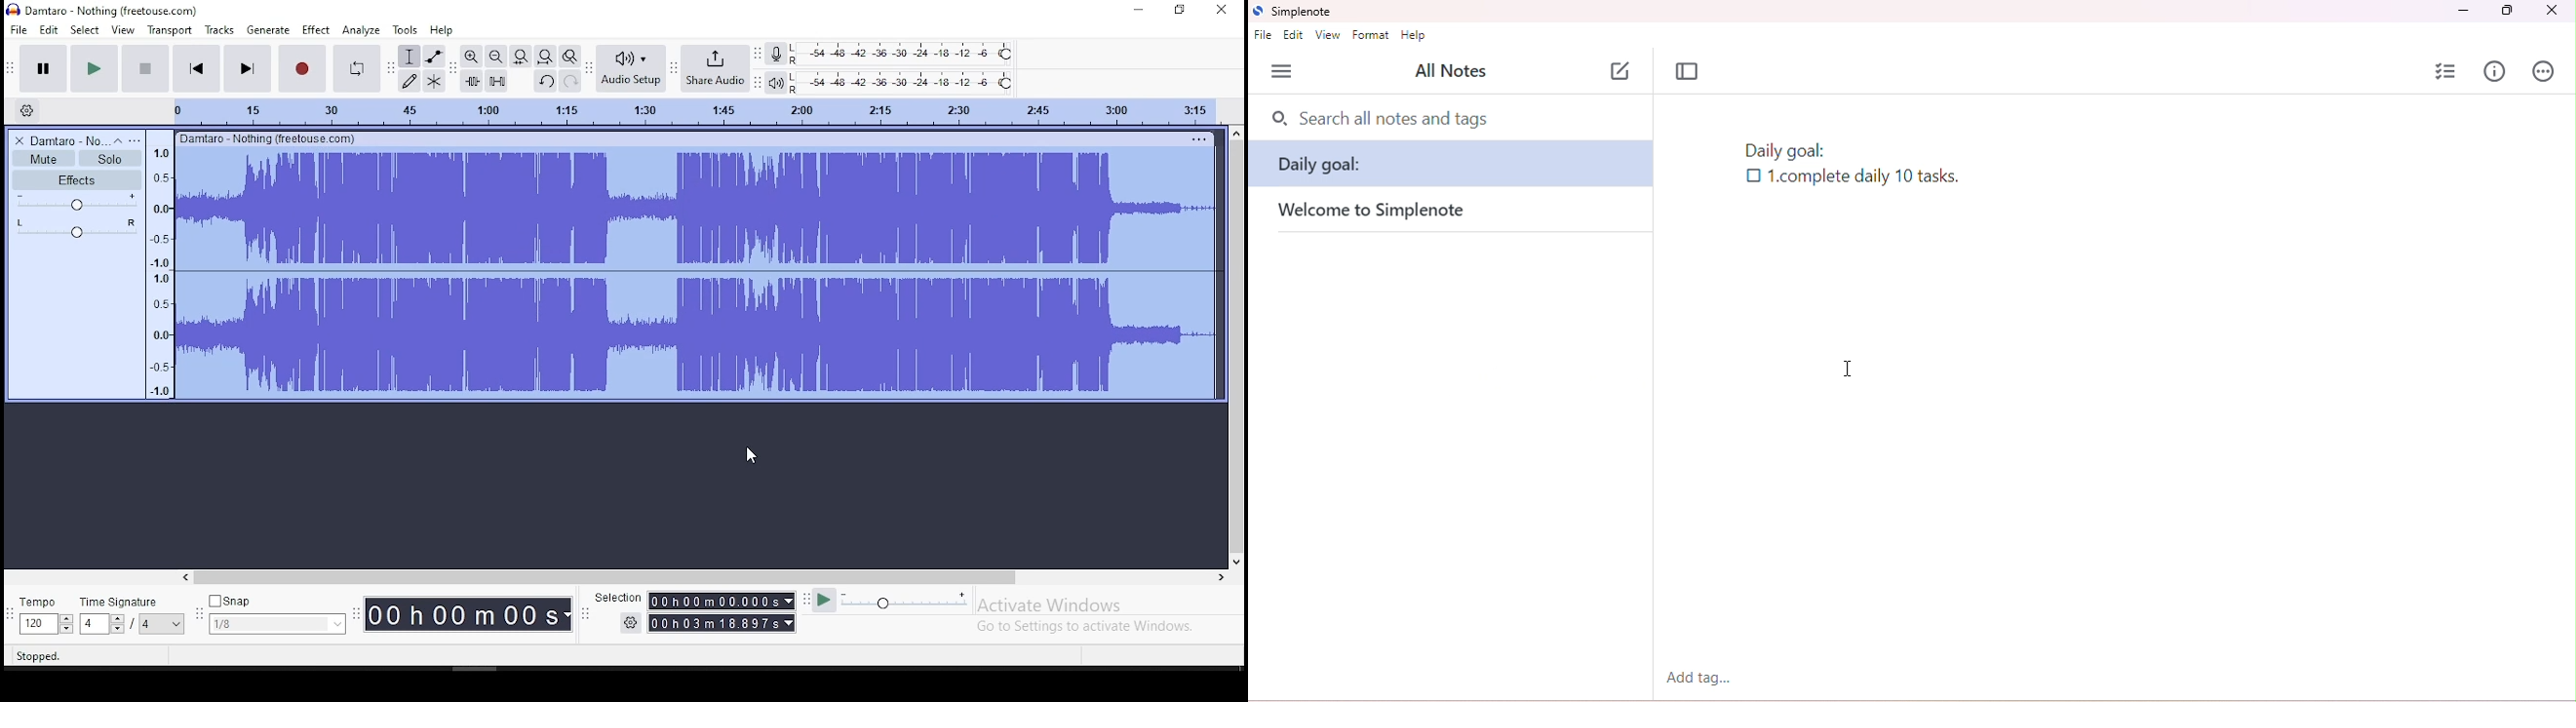  What do you see at coordinates (361, 30) in the screenshot?
I see `analyze` at bounding box center [361, 30].